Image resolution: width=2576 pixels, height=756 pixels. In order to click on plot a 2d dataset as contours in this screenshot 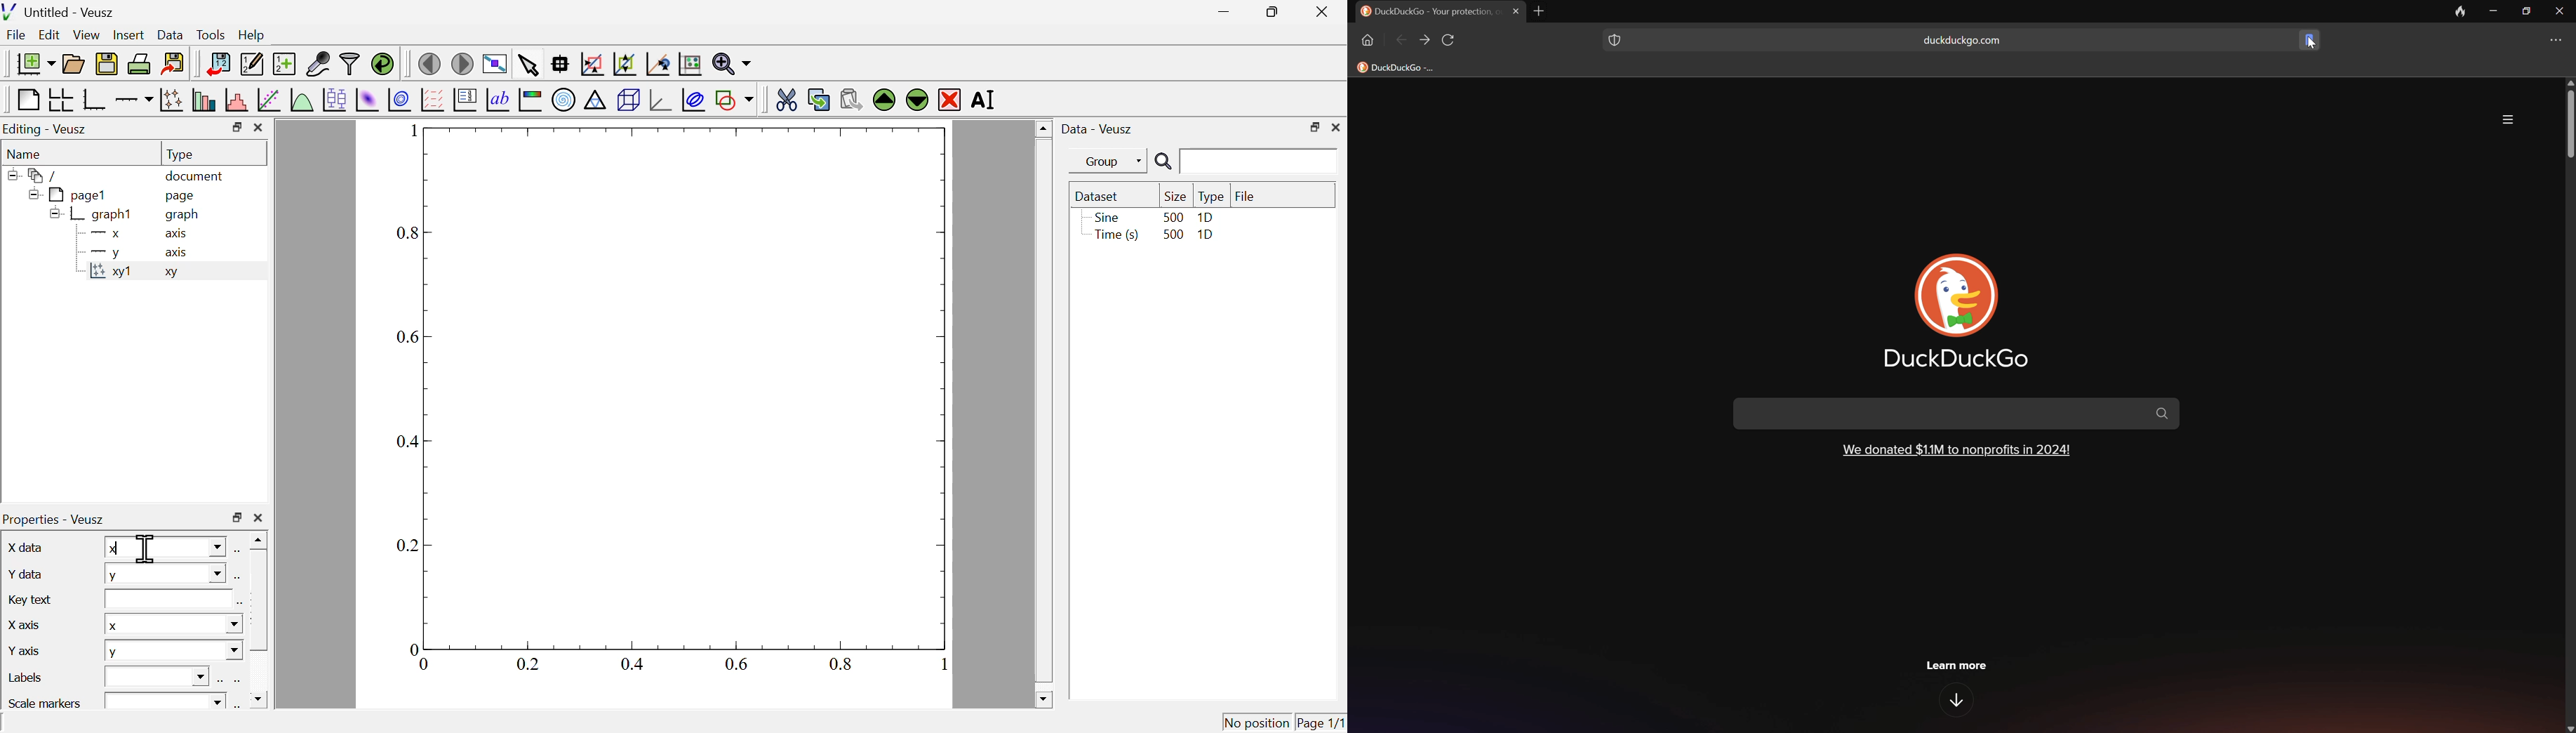, I will do `click(399, 100)`.